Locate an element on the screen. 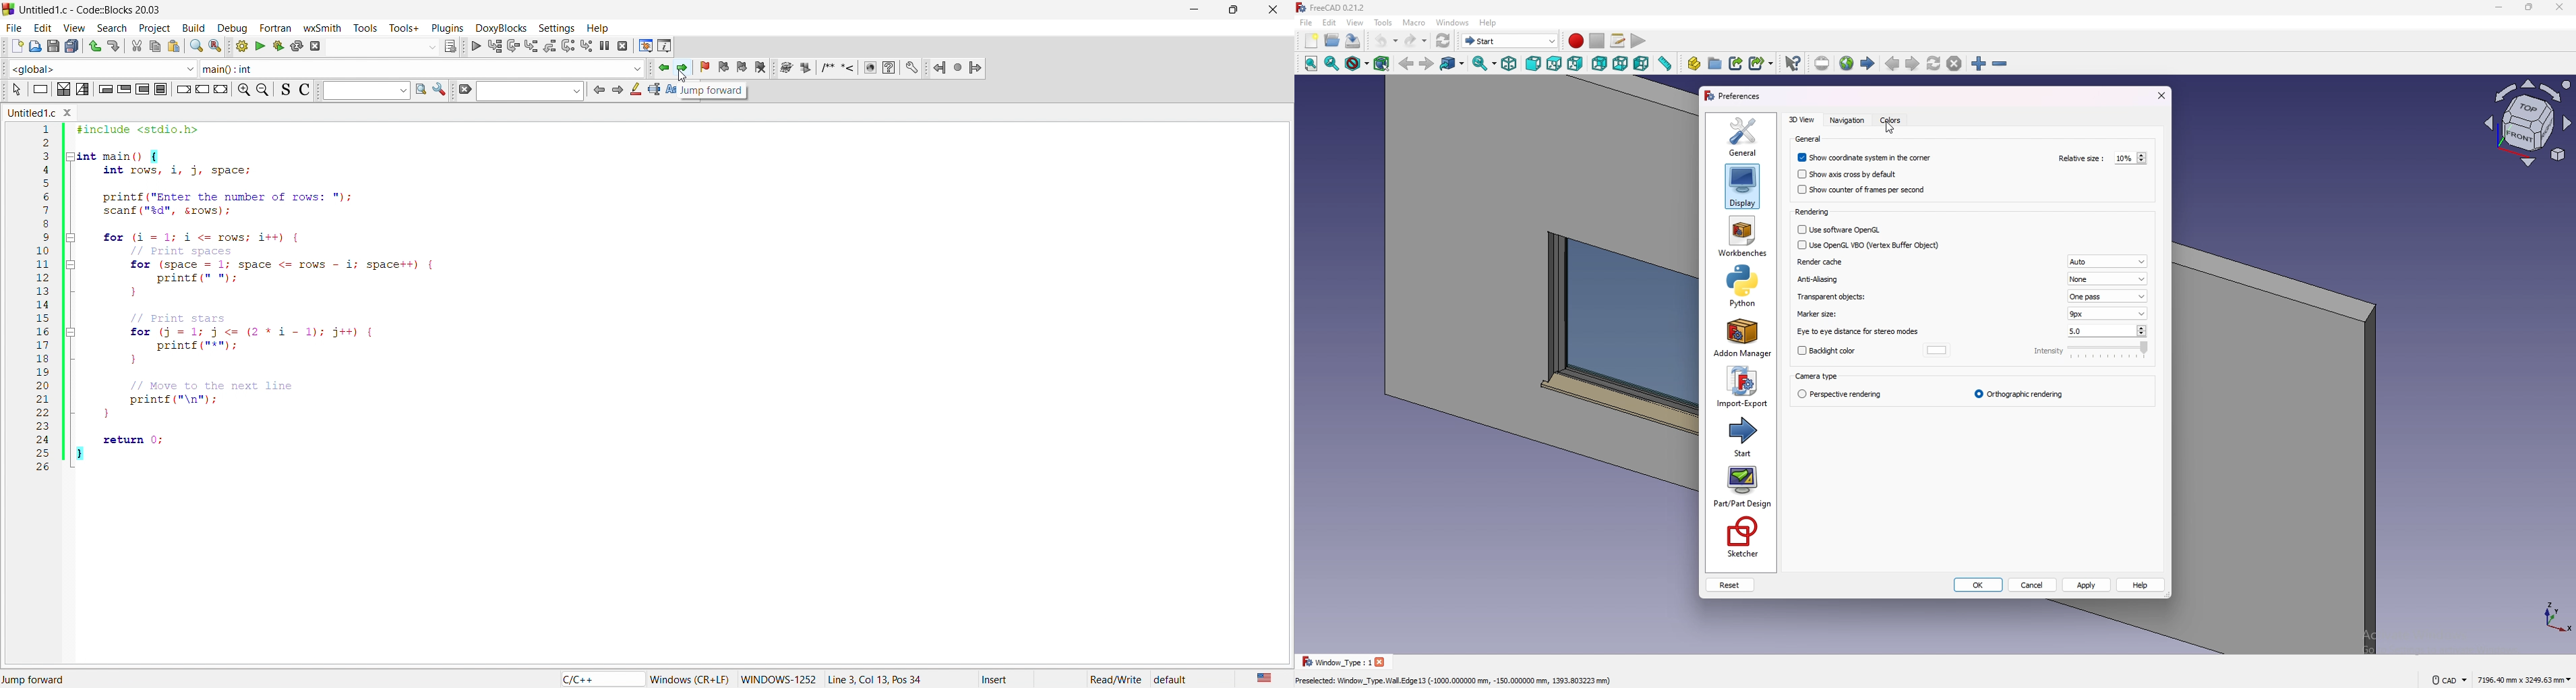 Image resolution: width=2576 pixels, height=700 pixels. navigation is located at coordinates (1845, 121).